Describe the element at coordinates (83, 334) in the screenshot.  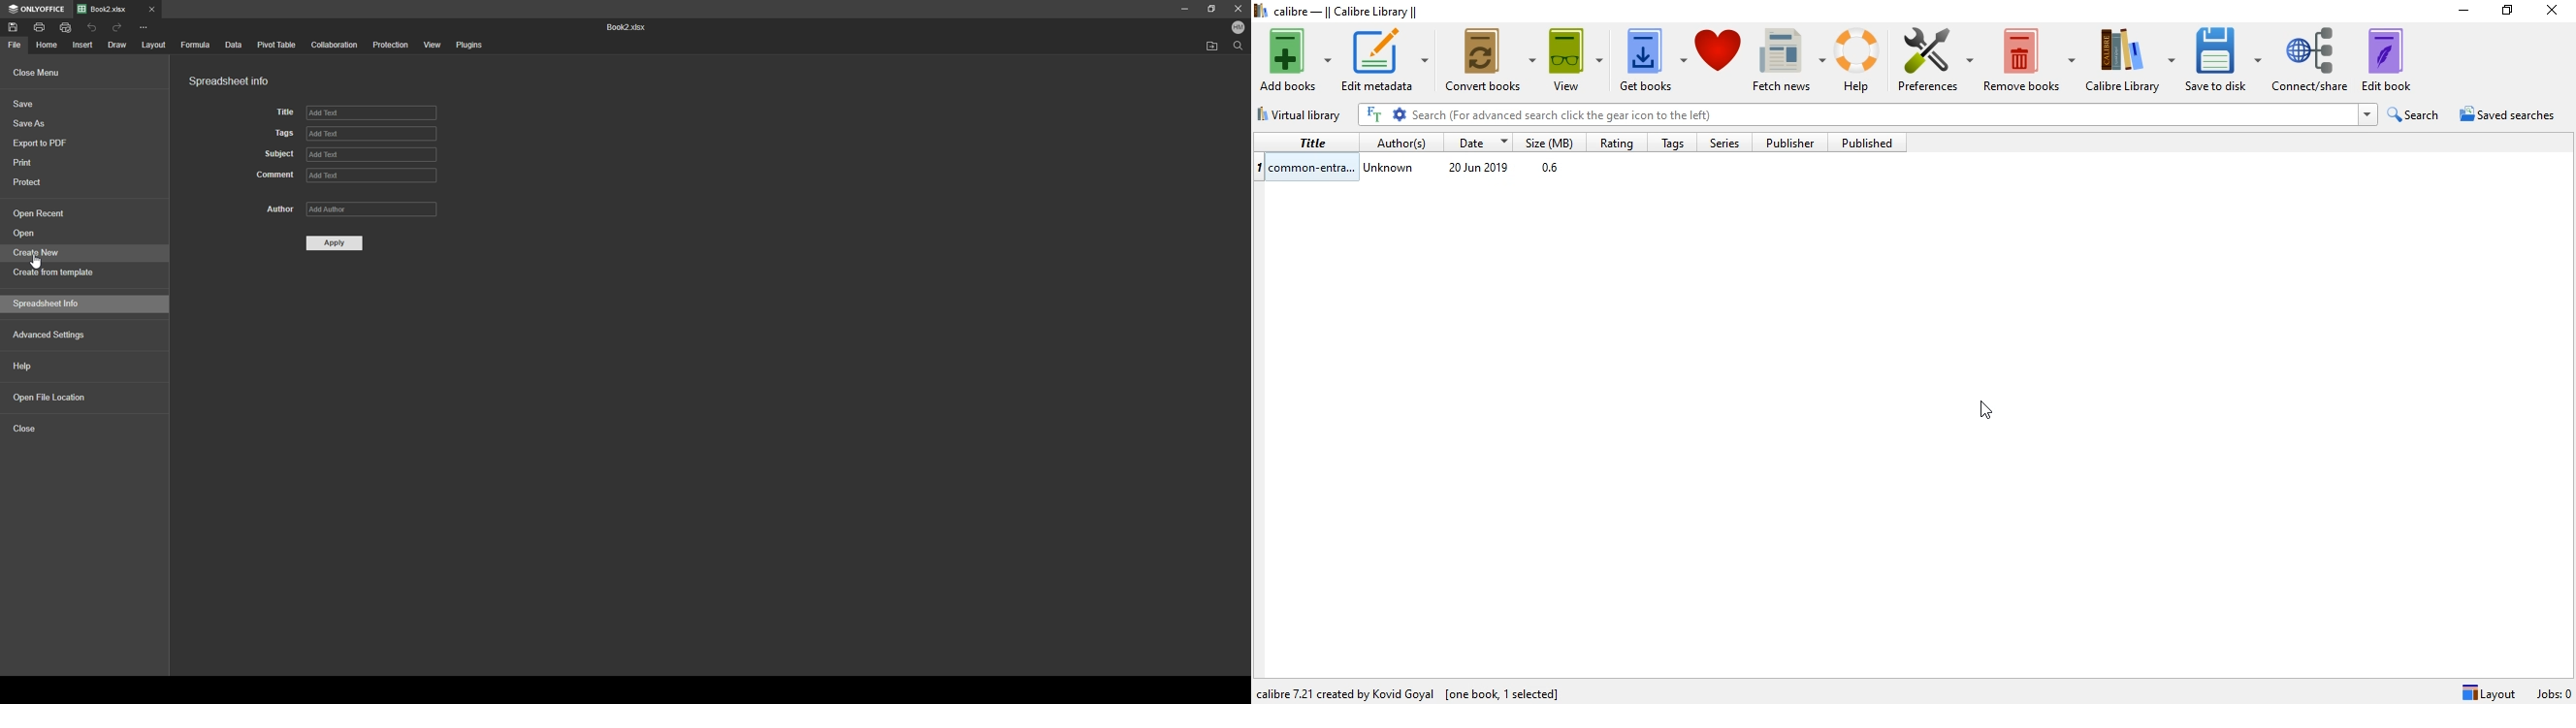
I see `advanced settings` at that location.